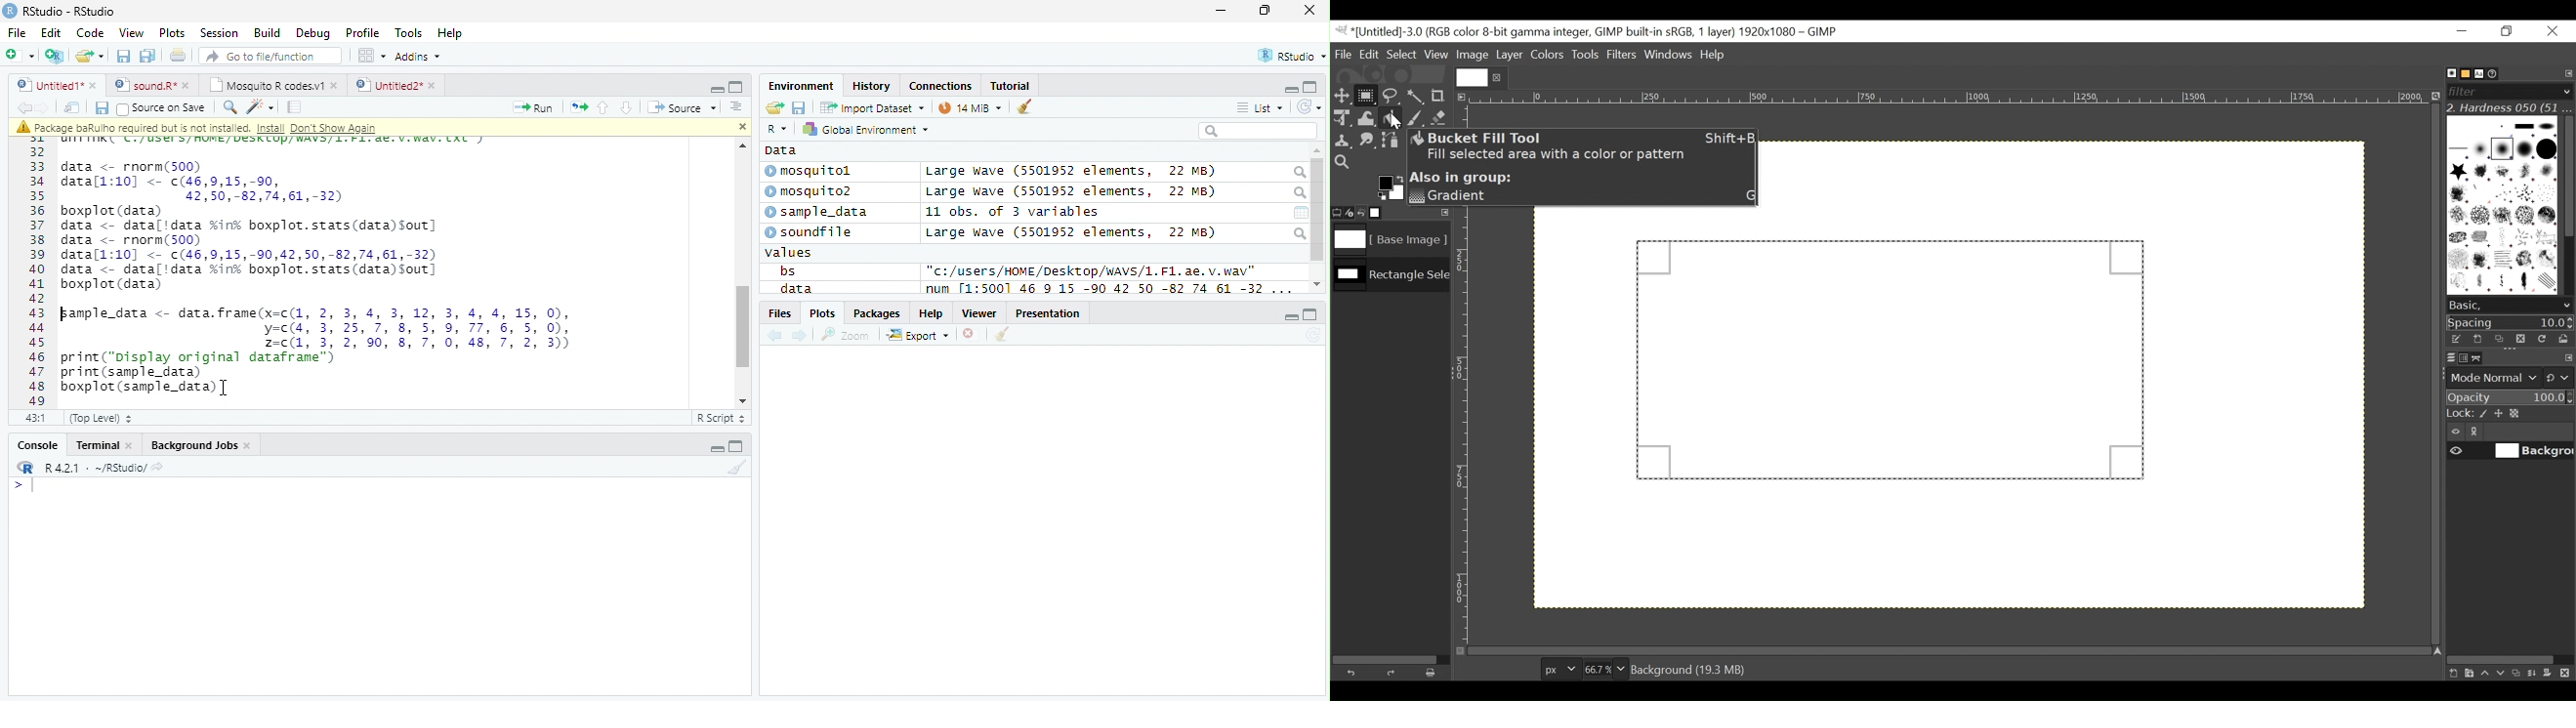  What do you see at coordinates (11, 11) in the screenshot?
I see `Logo` at bounding box center [11, 11].